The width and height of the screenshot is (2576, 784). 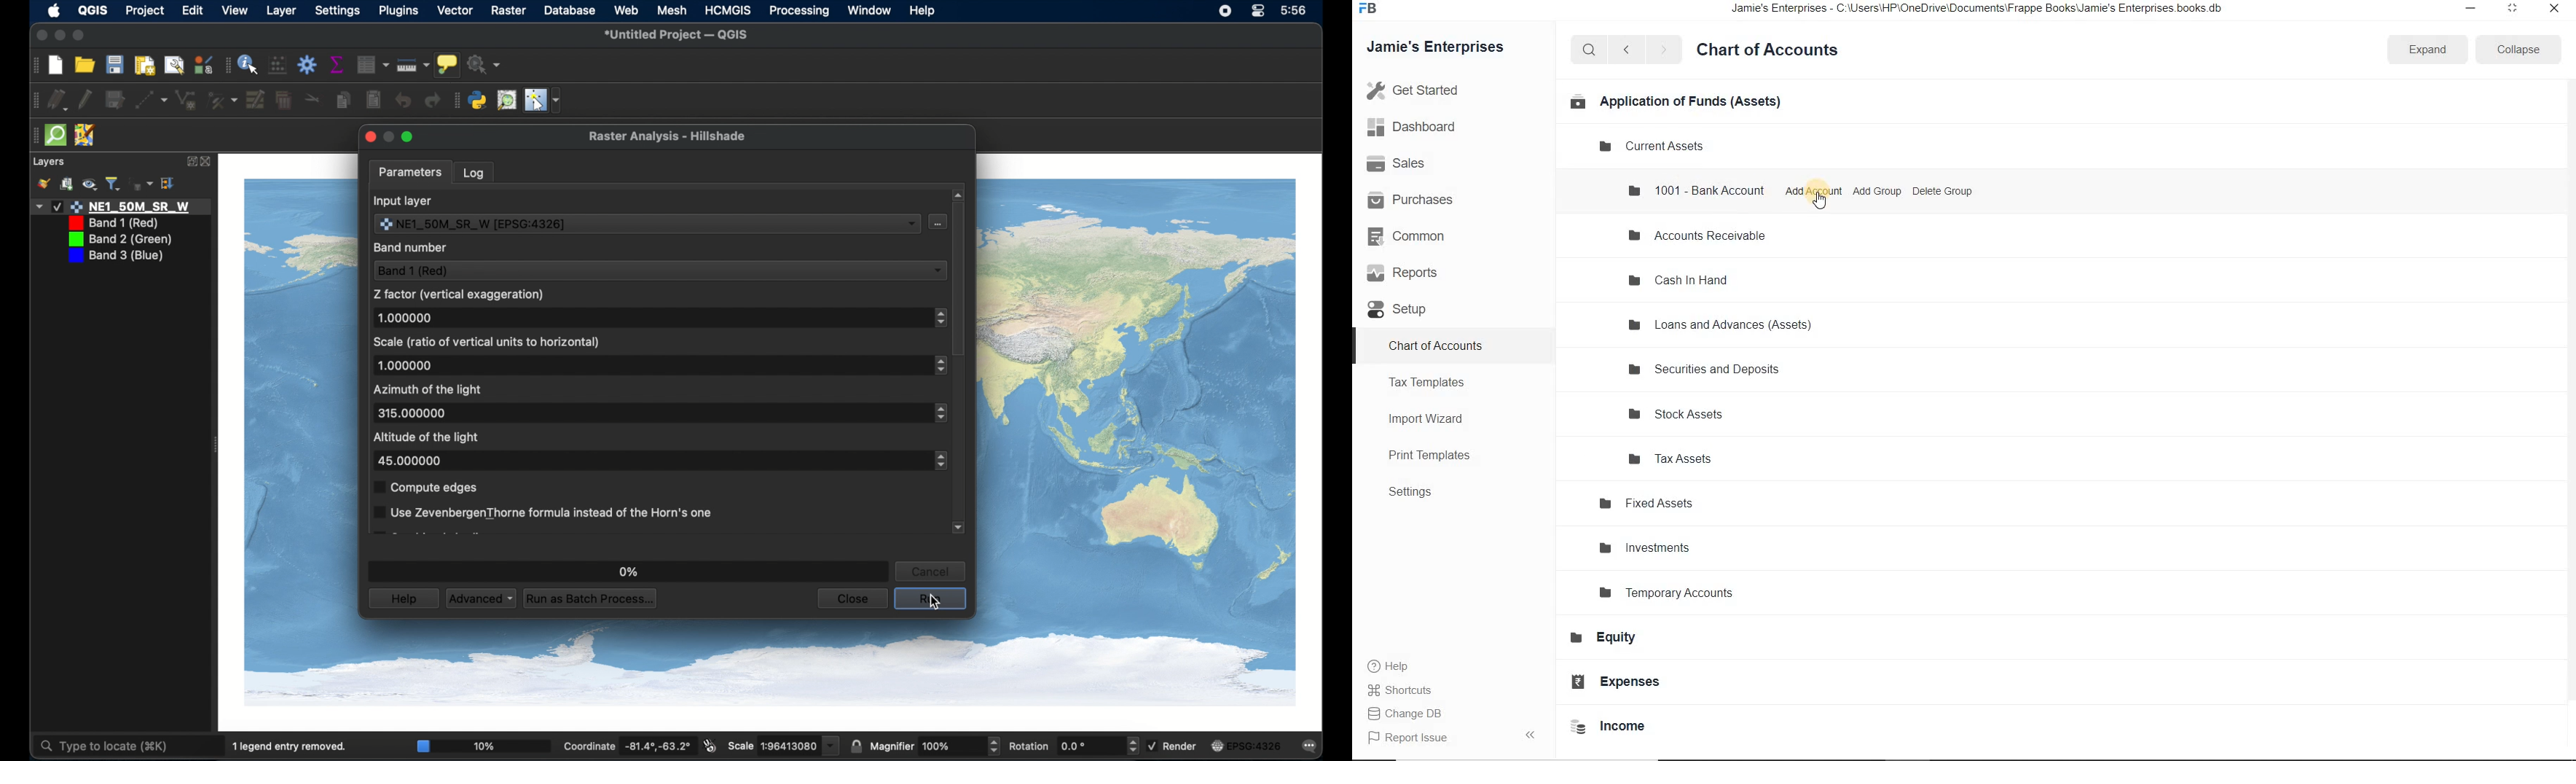 I want to click on search, so click(x=1589, y=50).